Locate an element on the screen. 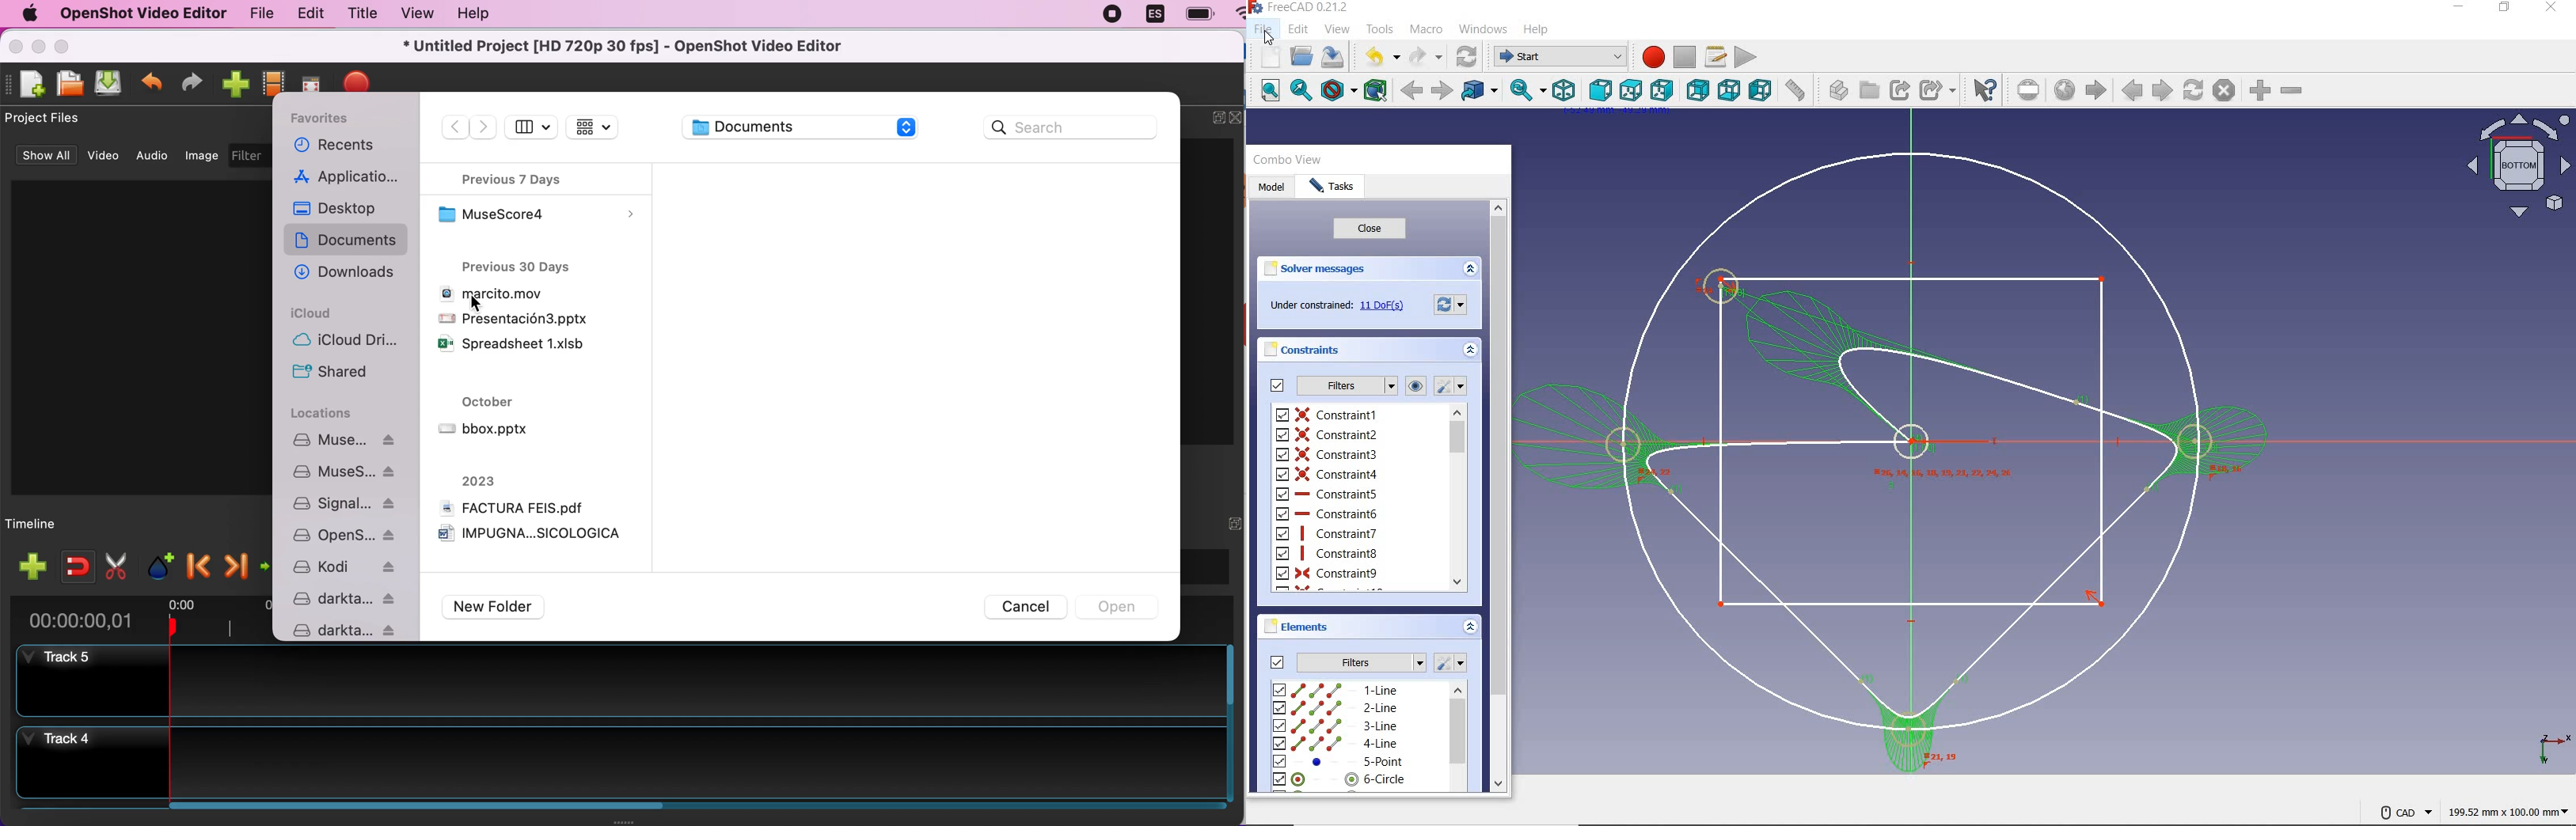 The image size is (2576, 840). expand is located at coordinates (1472, 267).